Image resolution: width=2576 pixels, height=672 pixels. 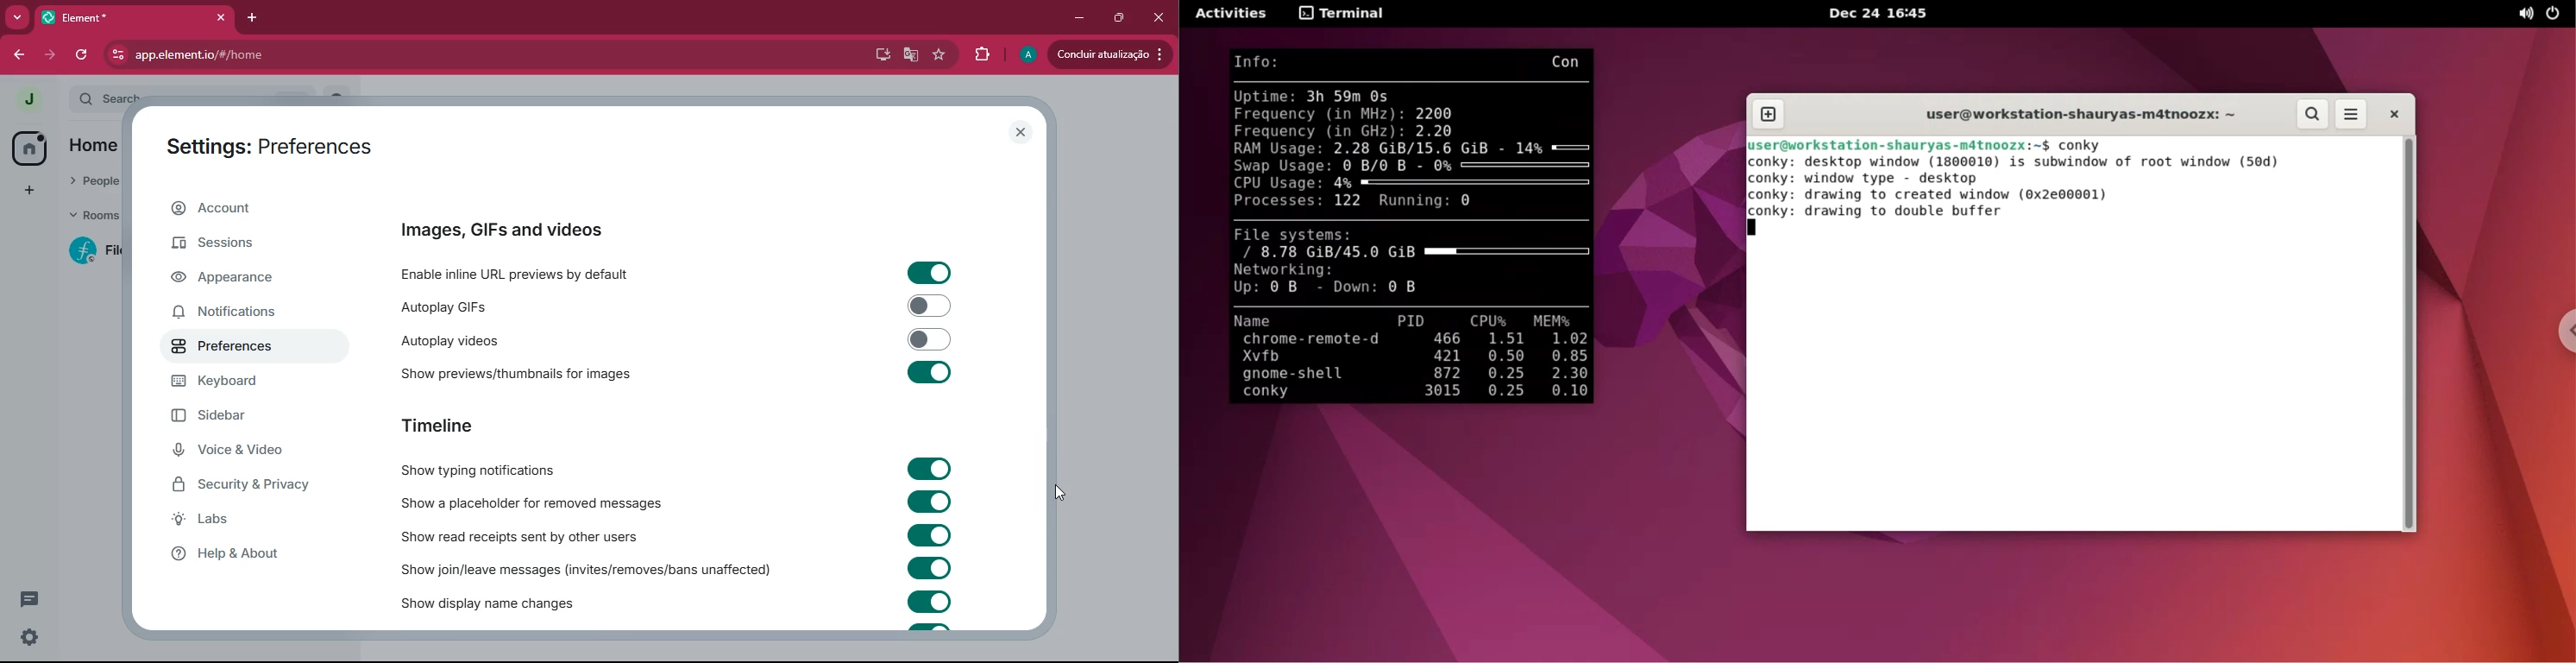 What do you see at coordinates (543, 338) in the screenshot?
I see `autoplay videos` at bounding box center [543, 338].